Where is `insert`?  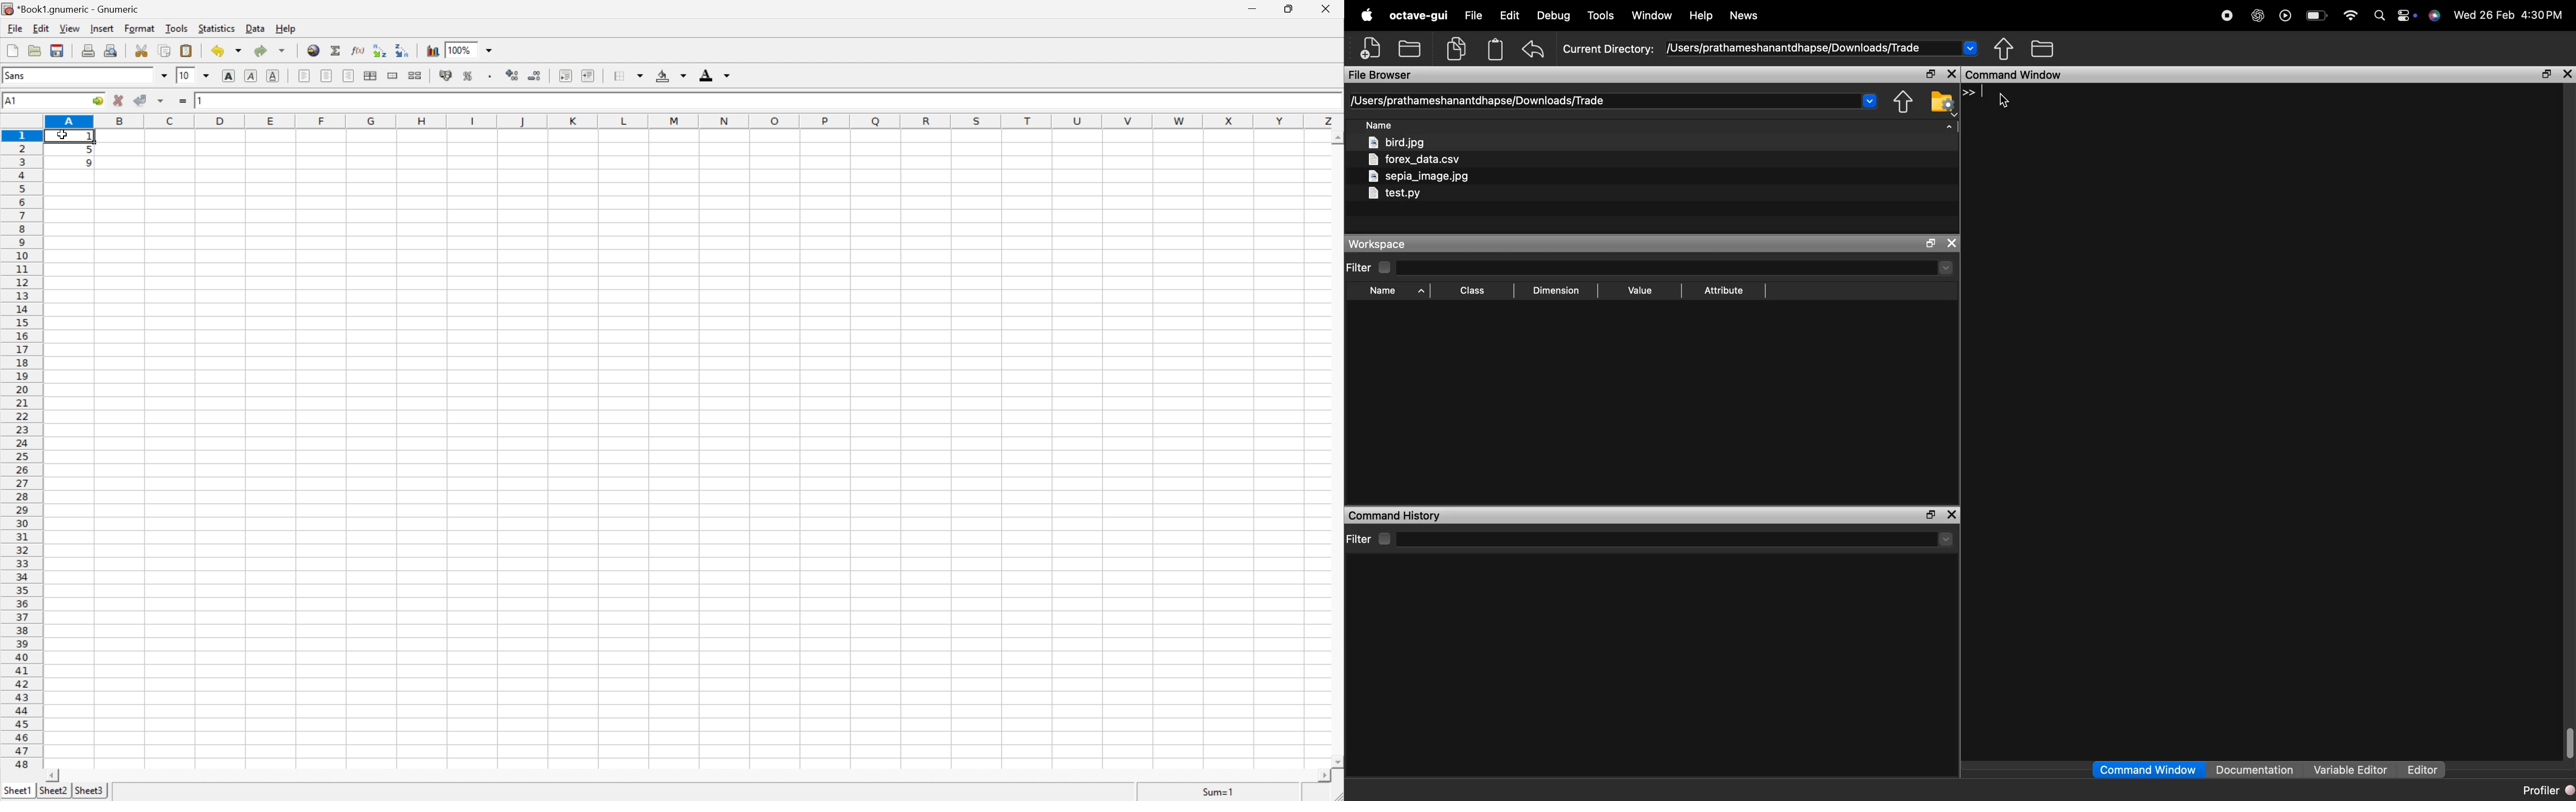
insert is located at coordinates (101, 27).